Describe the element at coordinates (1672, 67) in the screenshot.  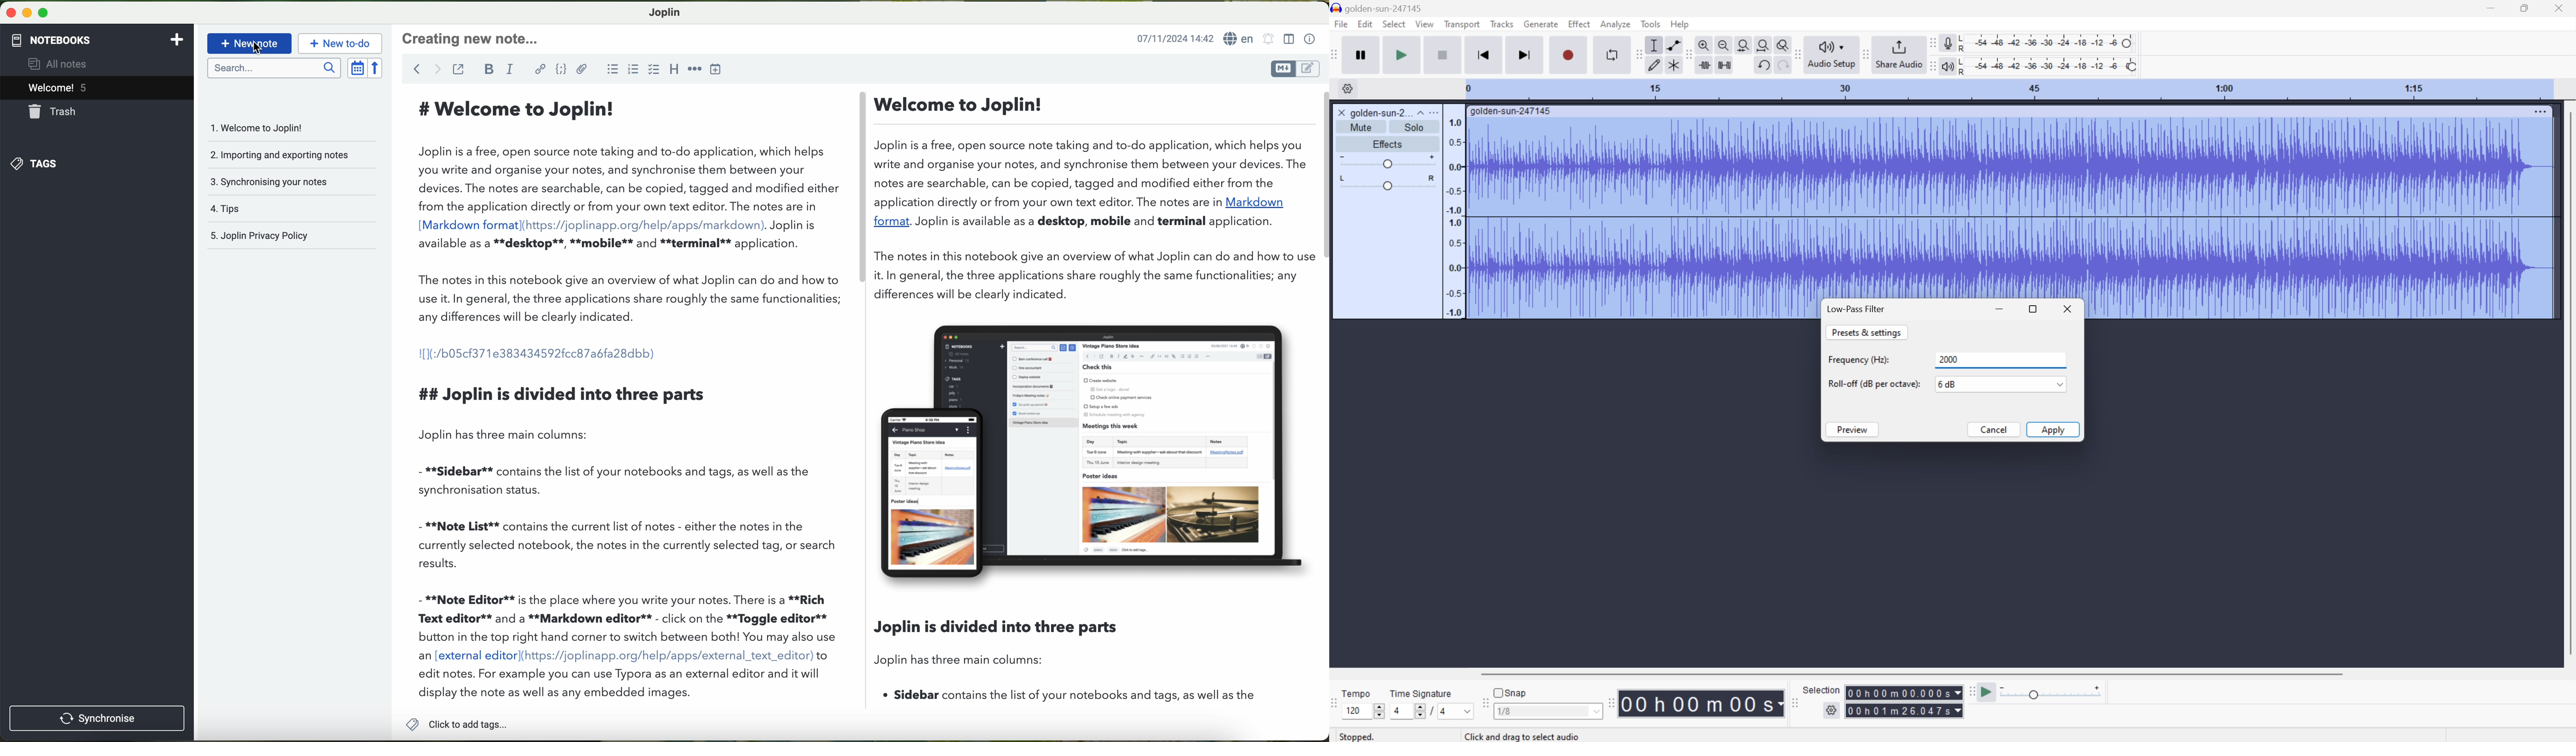
I see `Multi tool` at that location.